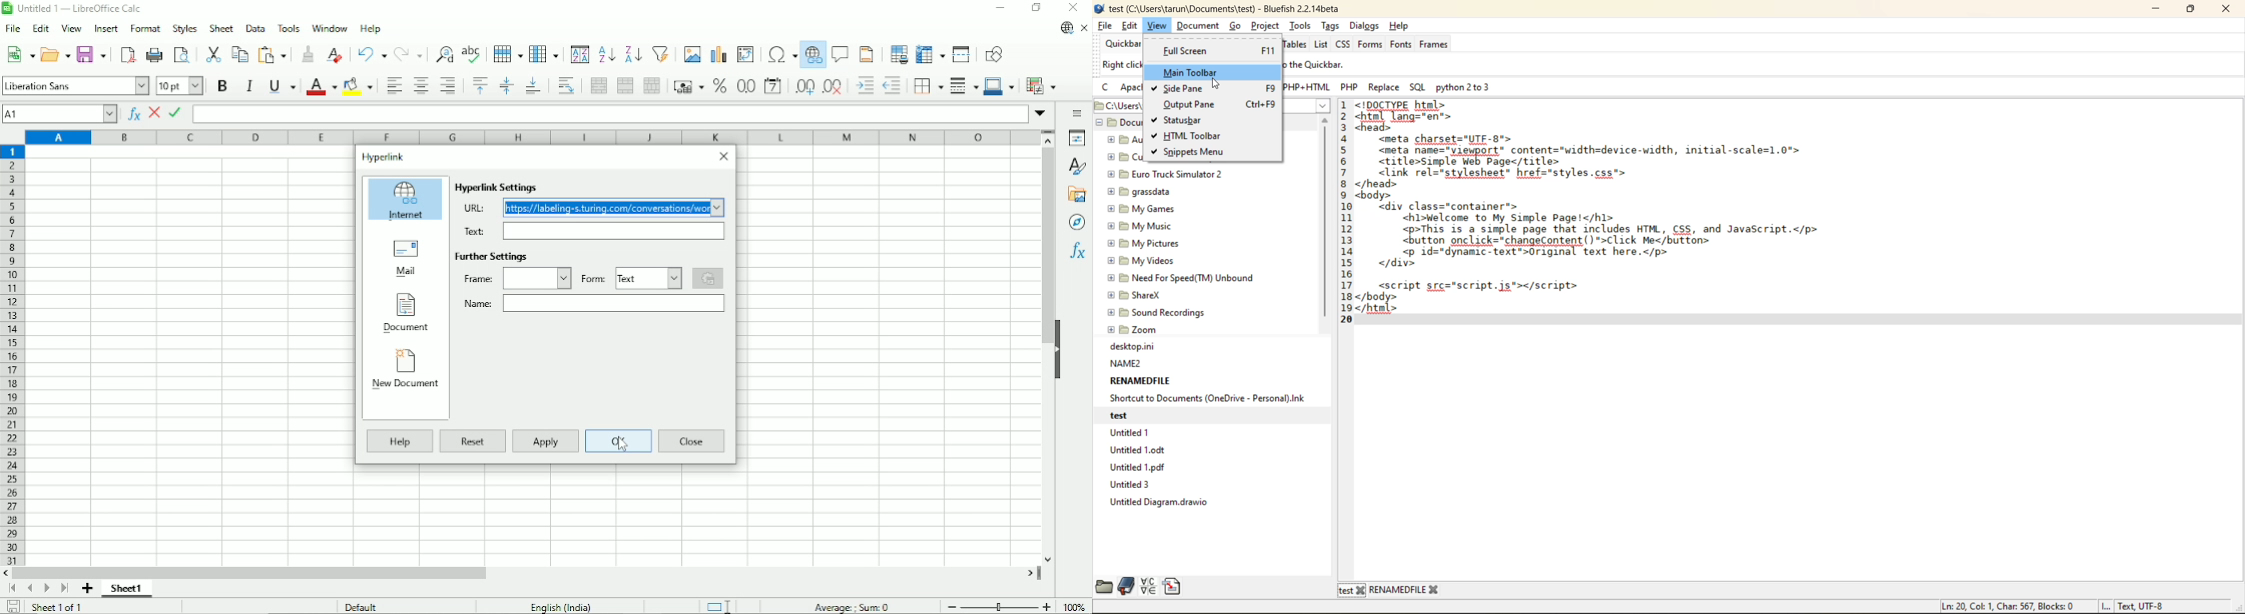 The width and height of the screenshot is (2268, 616). What do you see at coordinates (852, 606) in the screenshot?
I see `Average, sum 0` at bounding box center [852, 606].